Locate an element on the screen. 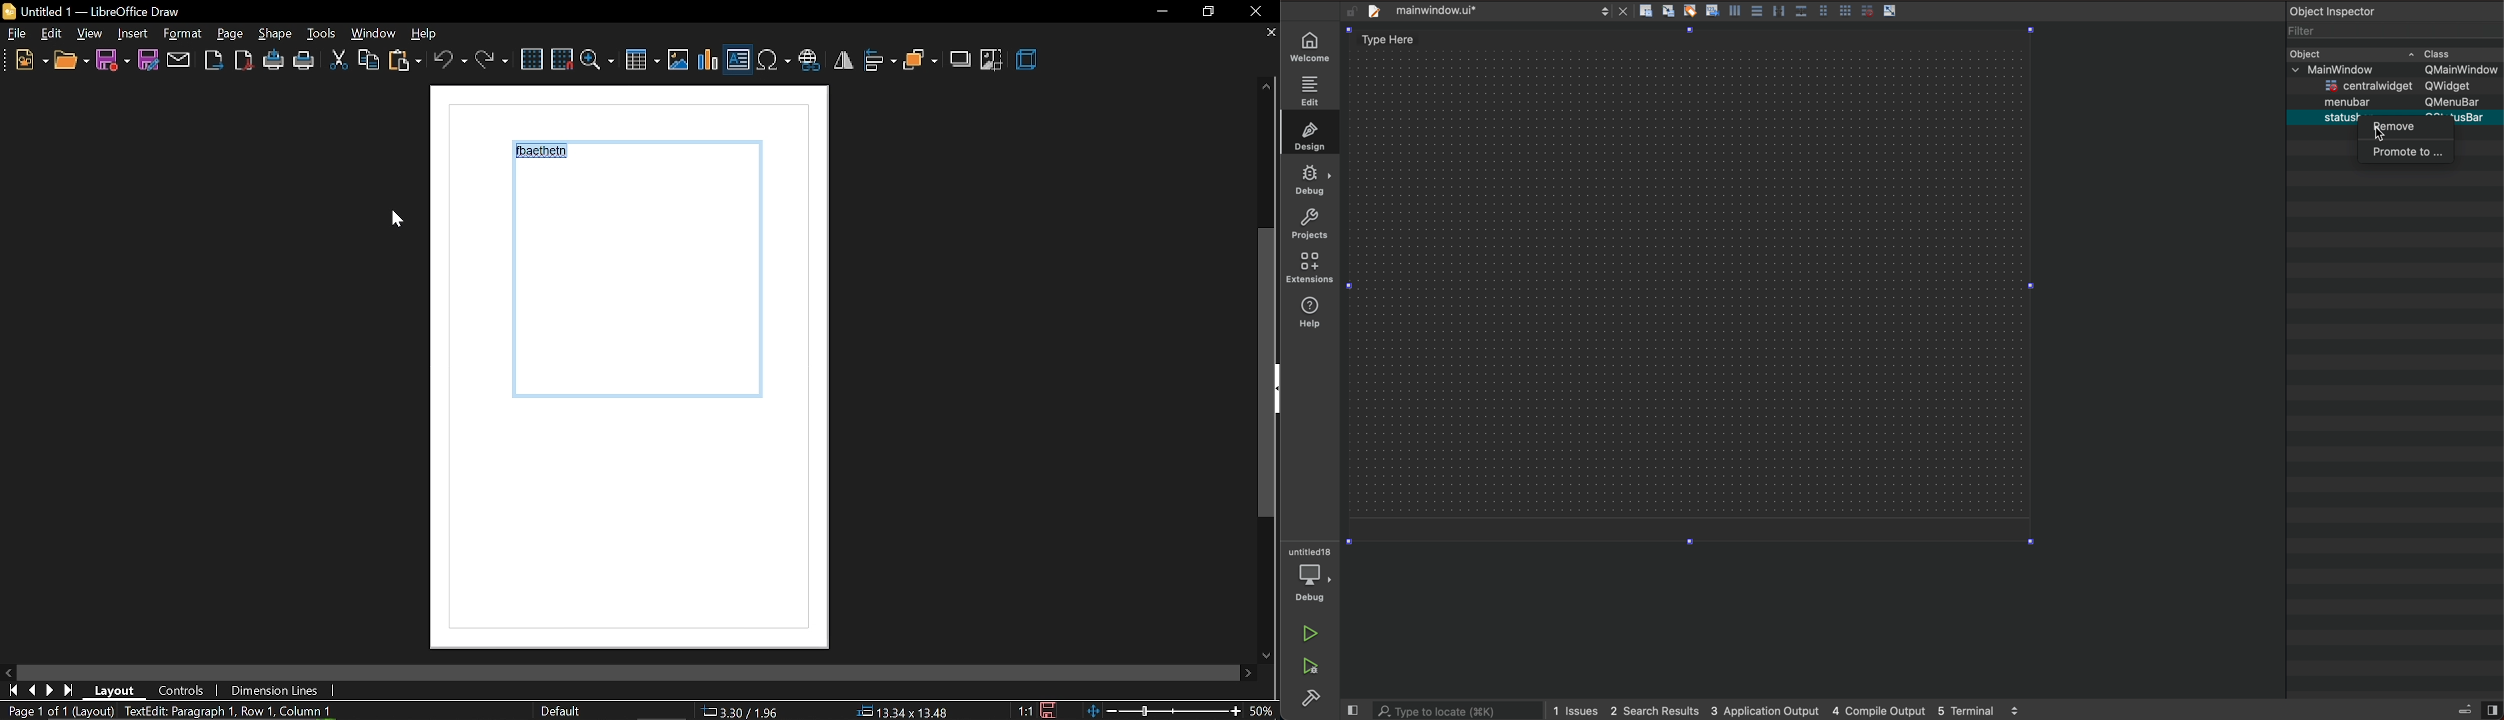 The width and height of the screenshot is (2520, 728). next page is located at coordinates (50, 690).